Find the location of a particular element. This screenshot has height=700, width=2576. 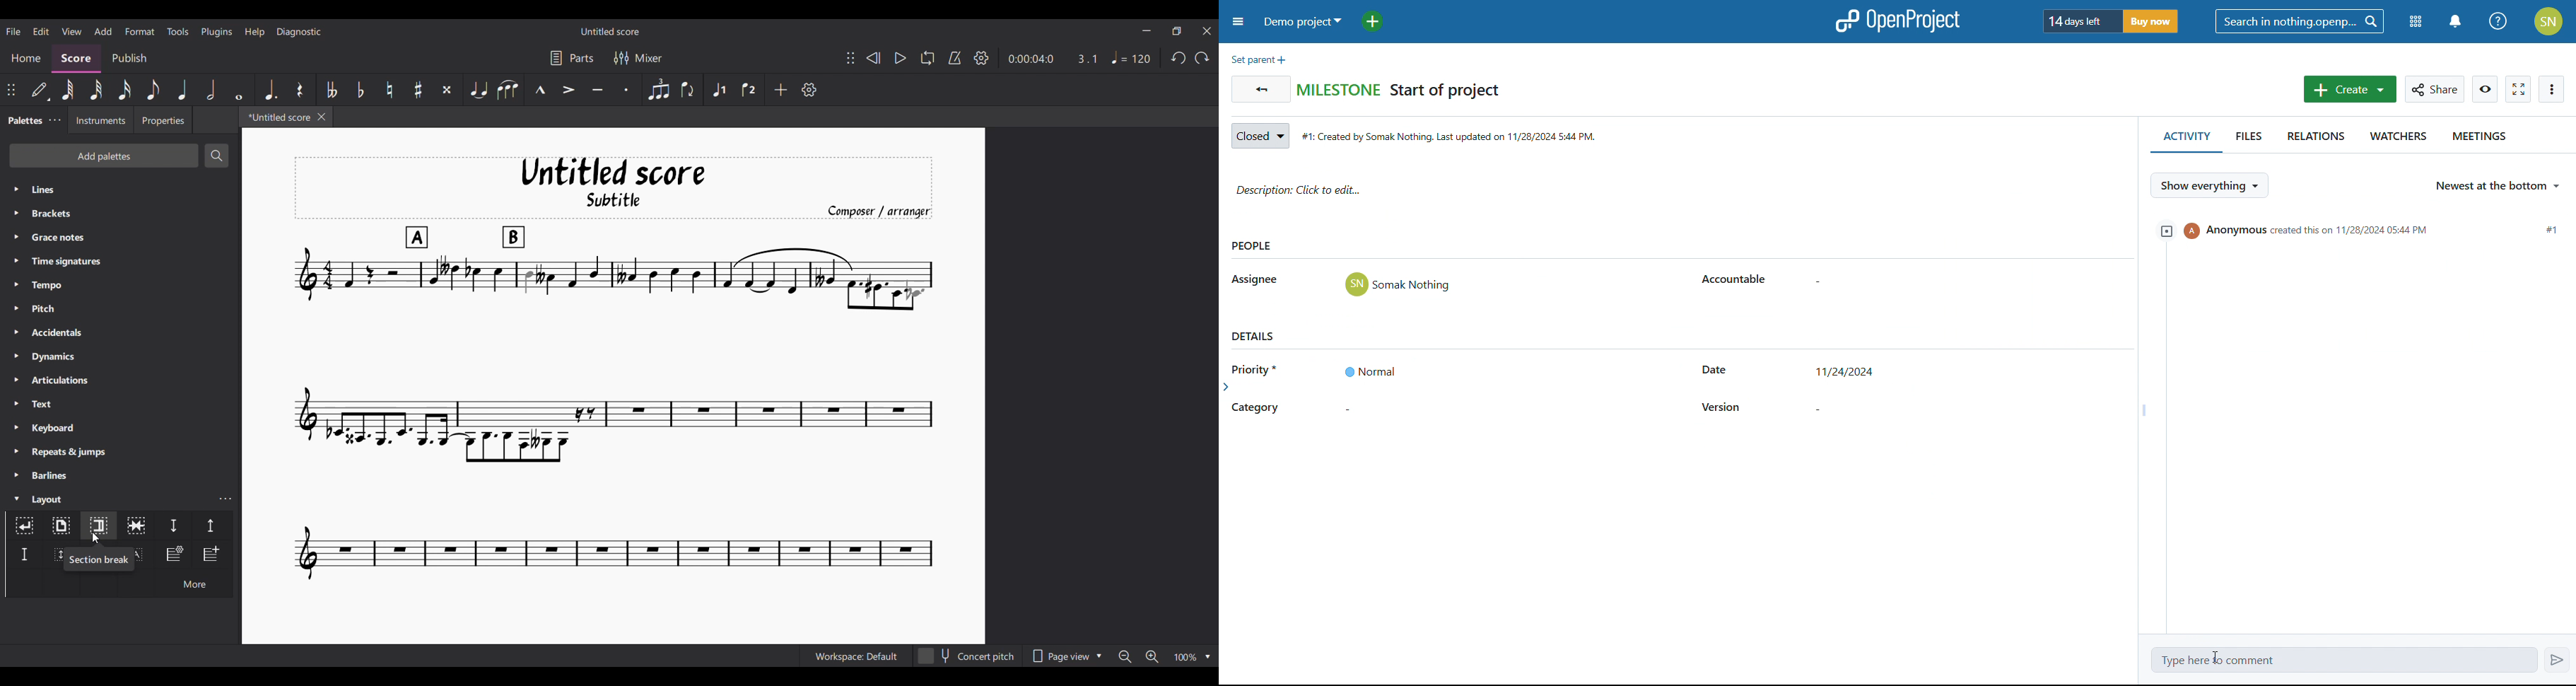

Brackets is located at coordinates (120, 213).